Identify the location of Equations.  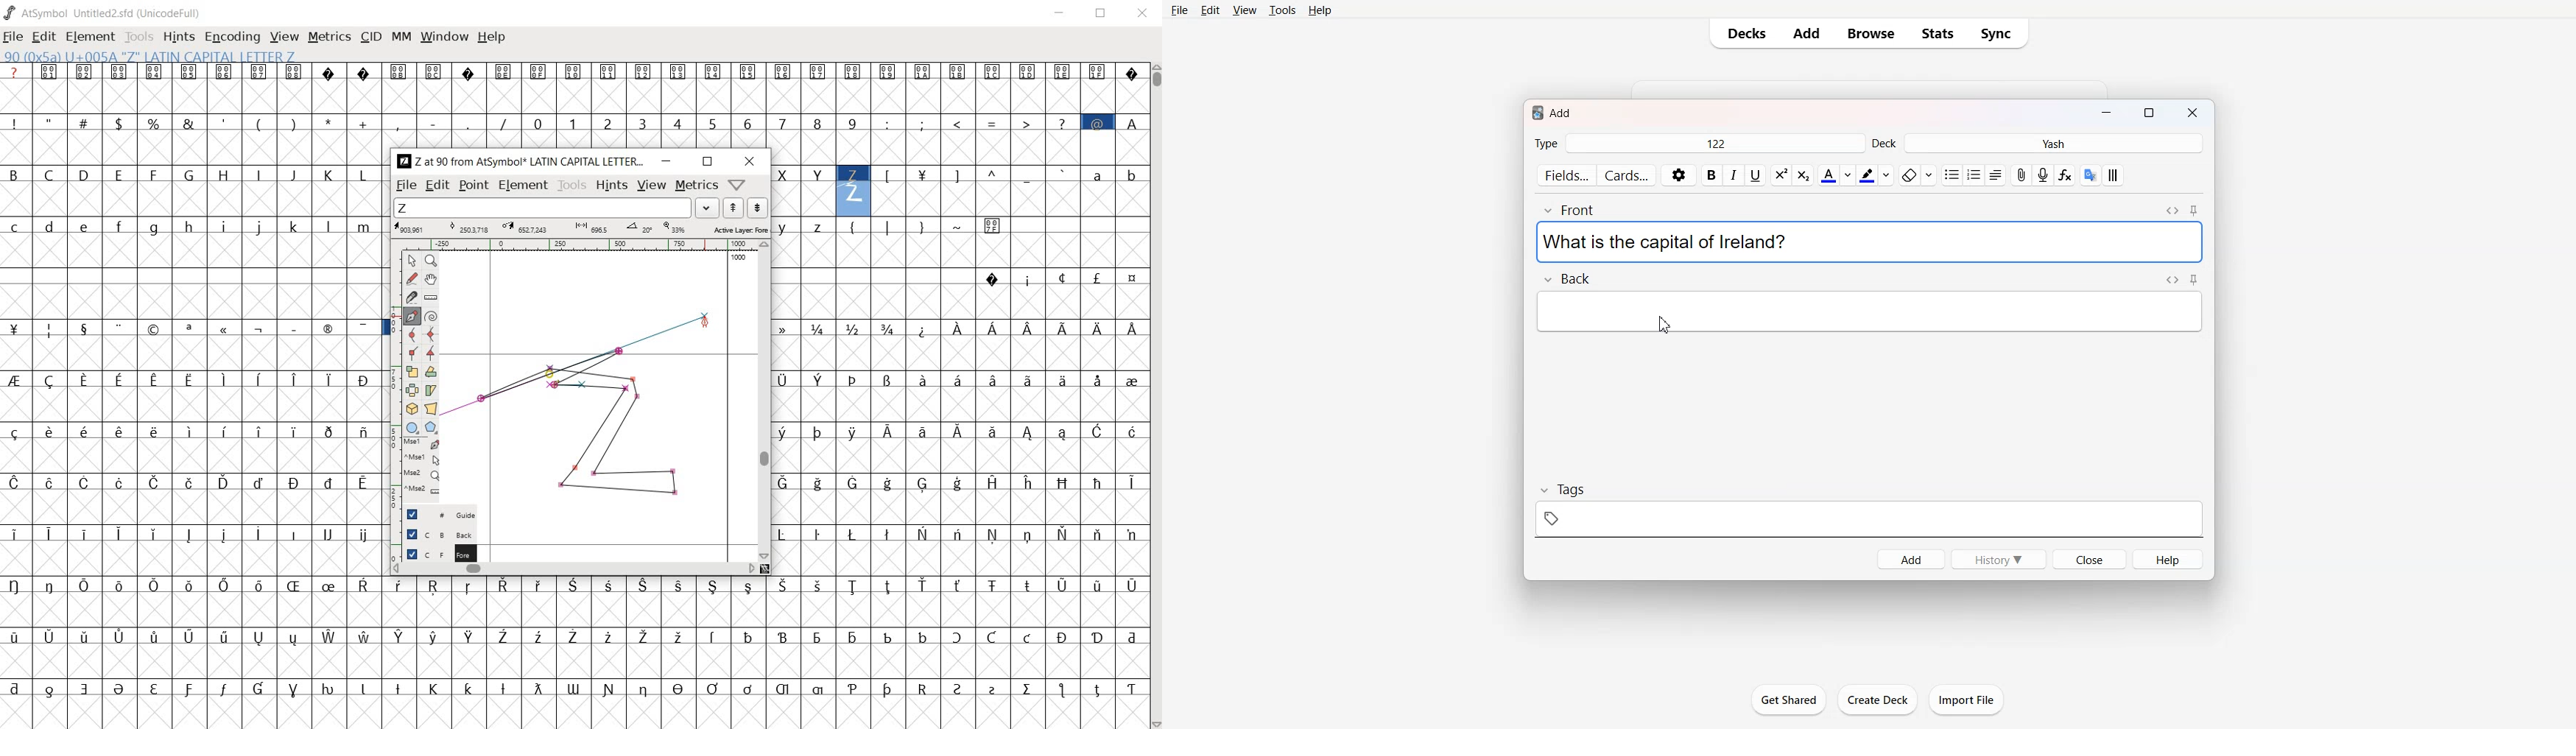
(2065, 175).